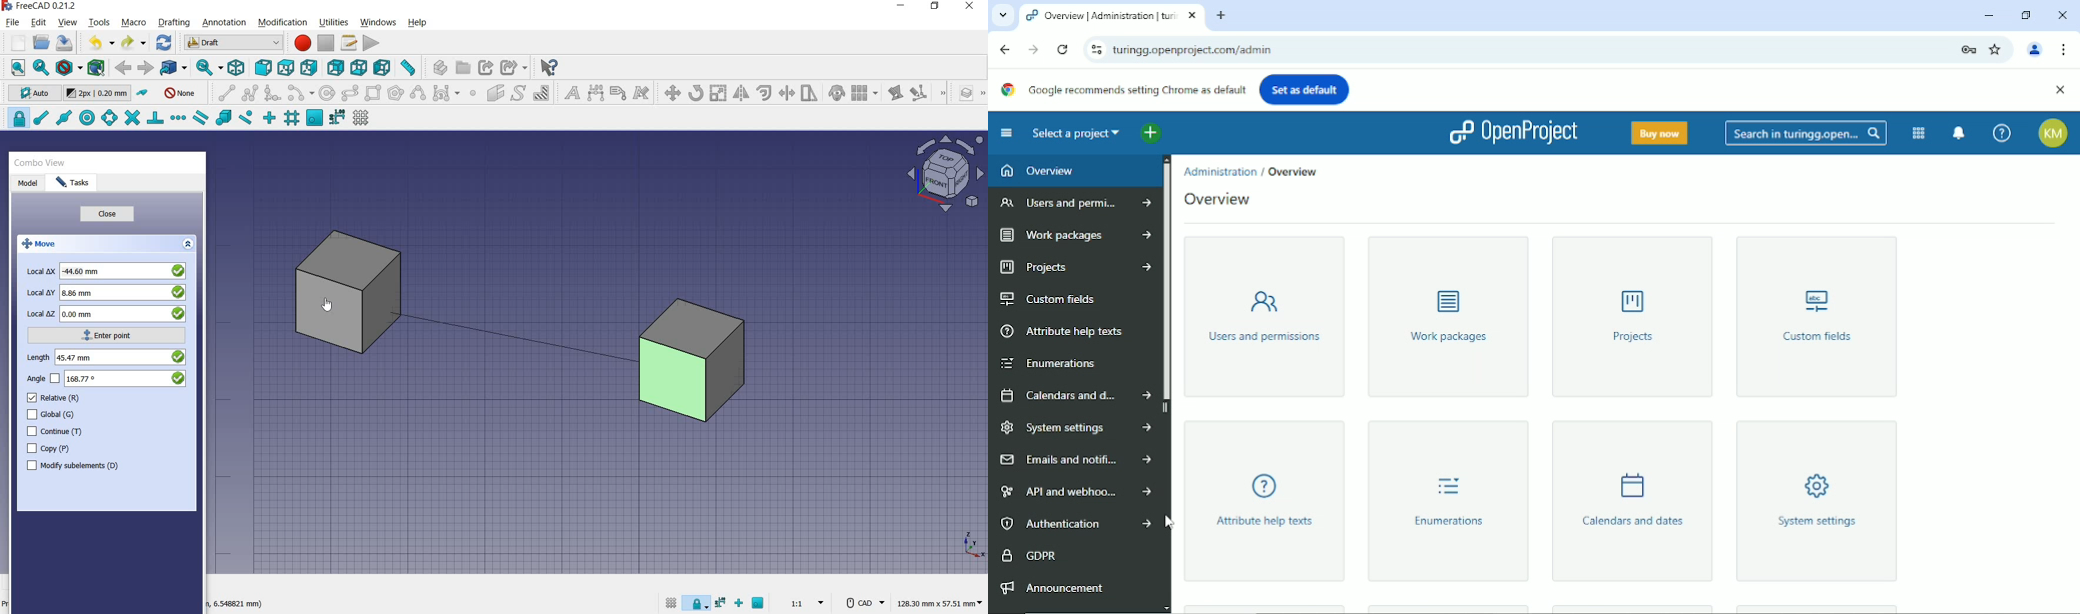 The width and height of the screenshot is (2100, 616). I want to click on CAD Navigation Style, so click(863, 602).